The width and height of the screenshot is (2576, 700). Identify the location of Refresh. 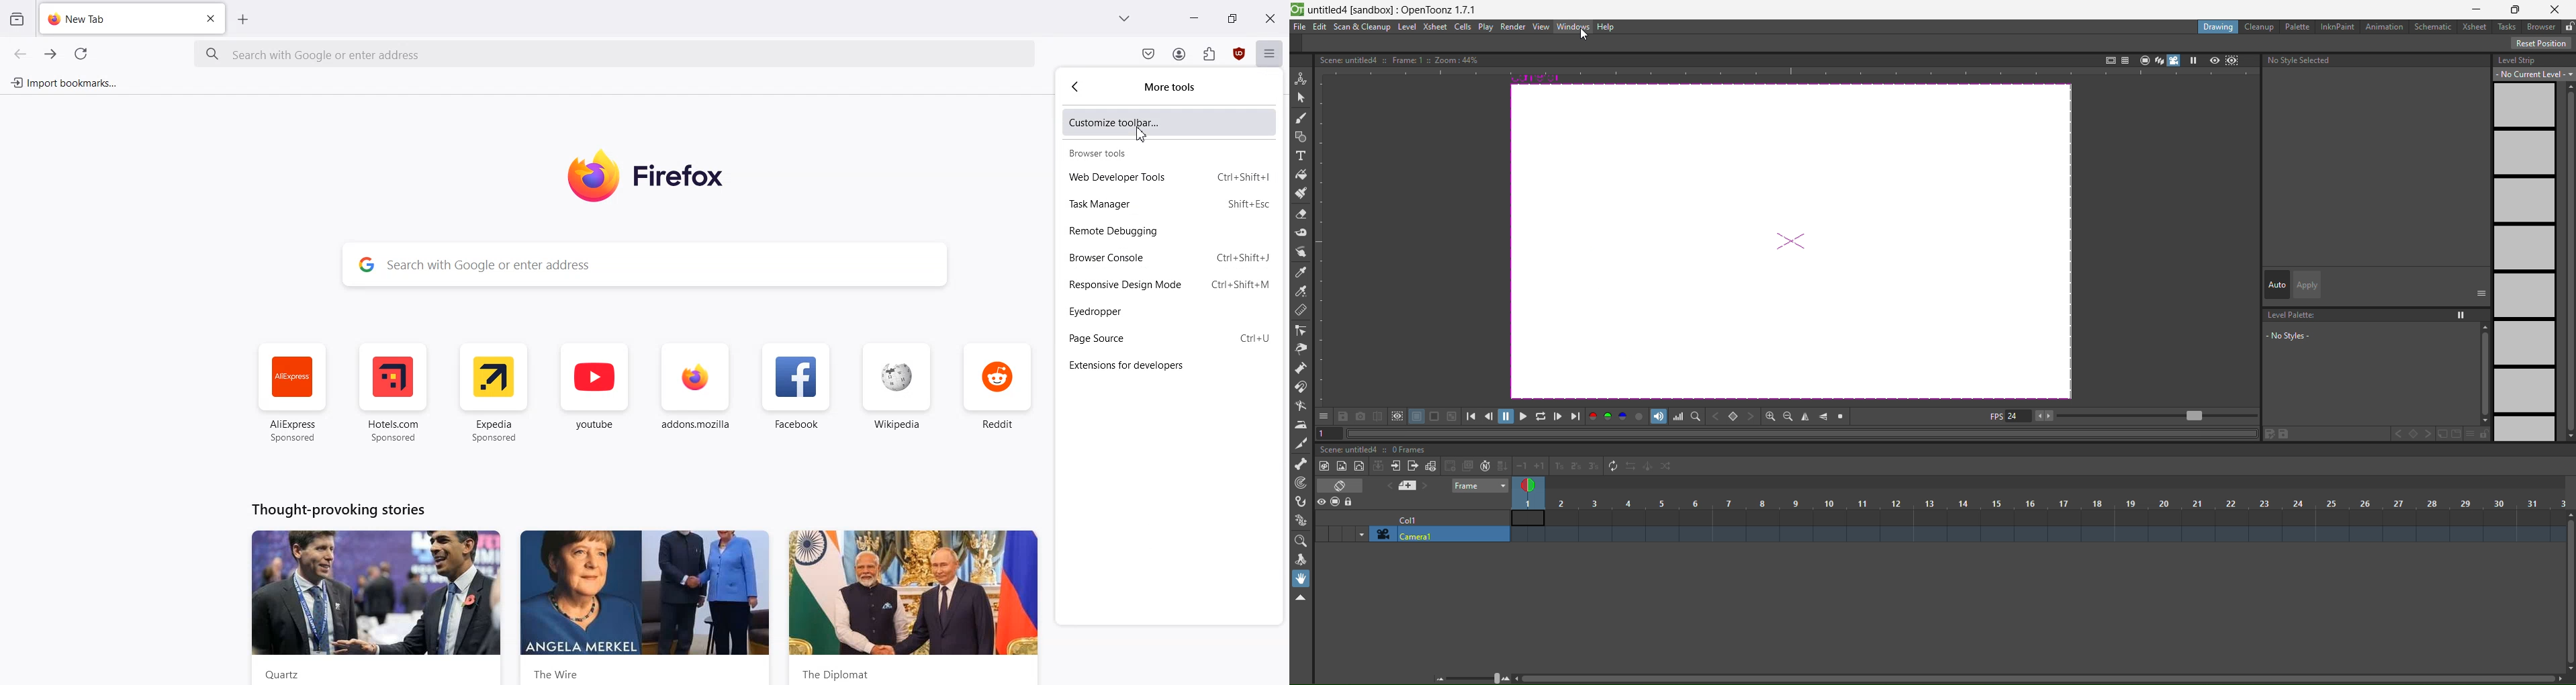
(81, 54).